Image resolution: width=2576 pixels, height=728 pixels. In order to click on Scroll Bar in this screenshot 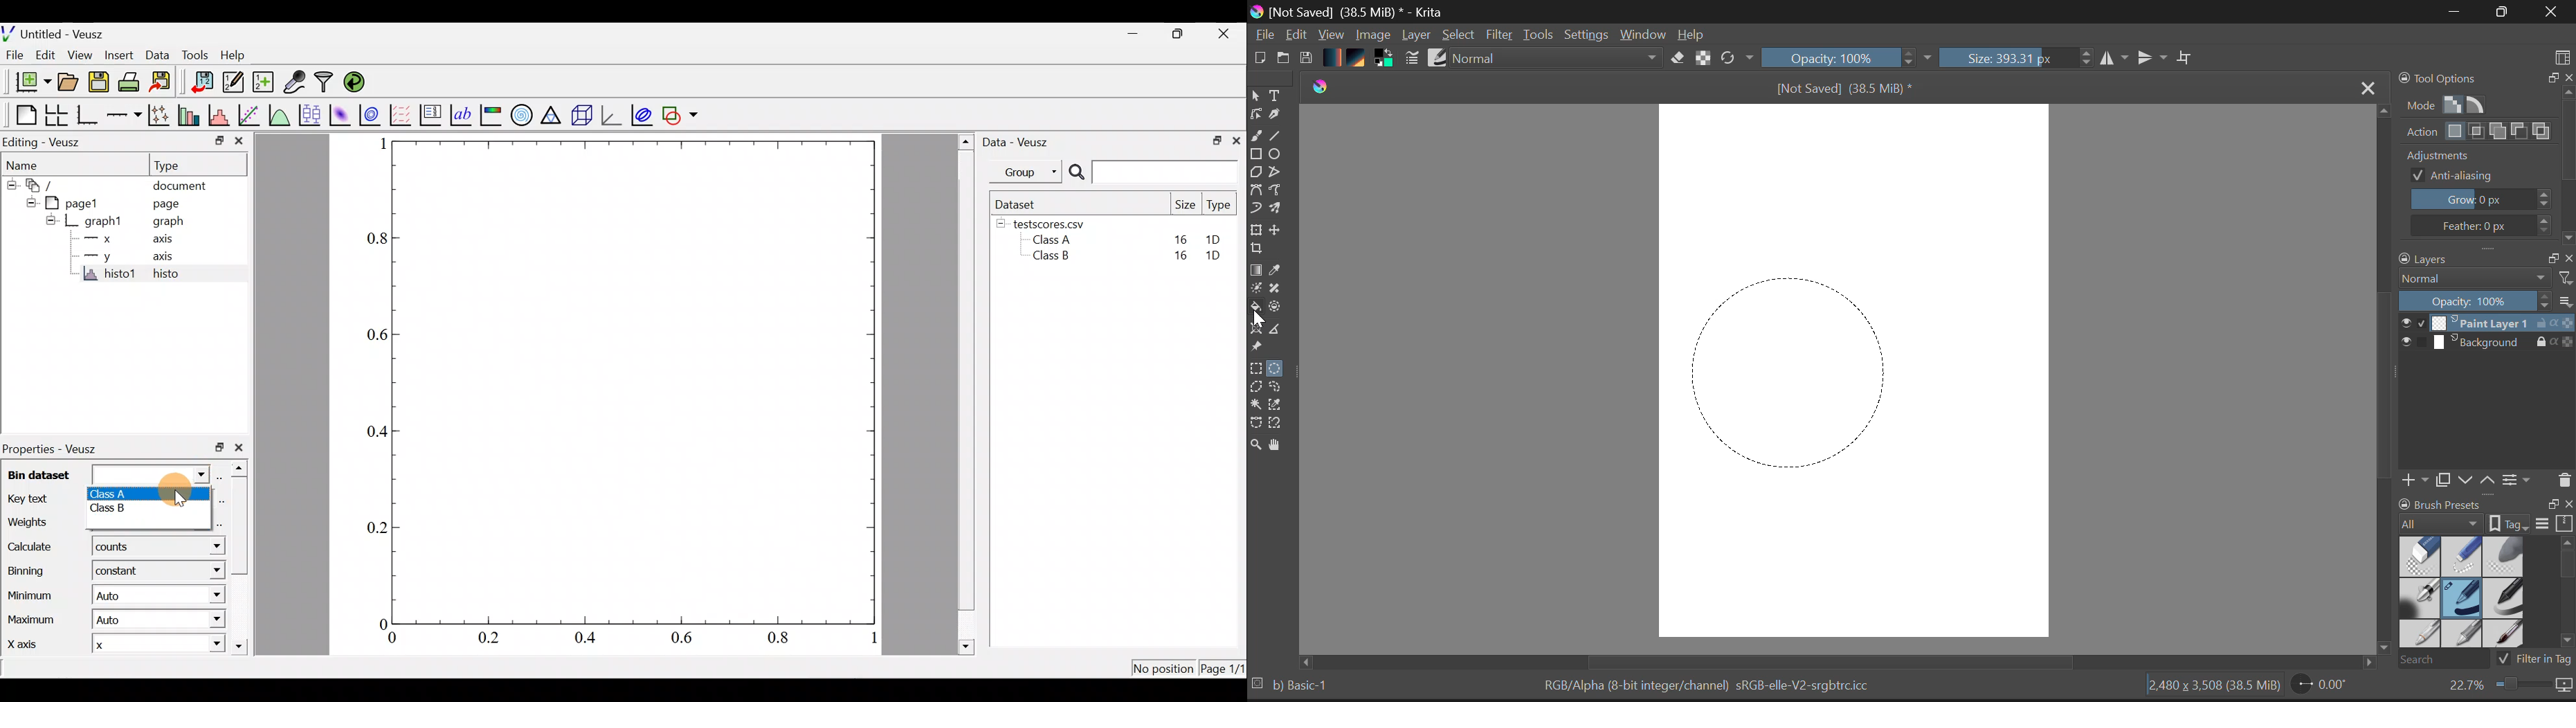, I will do `click(2382, 386)`.